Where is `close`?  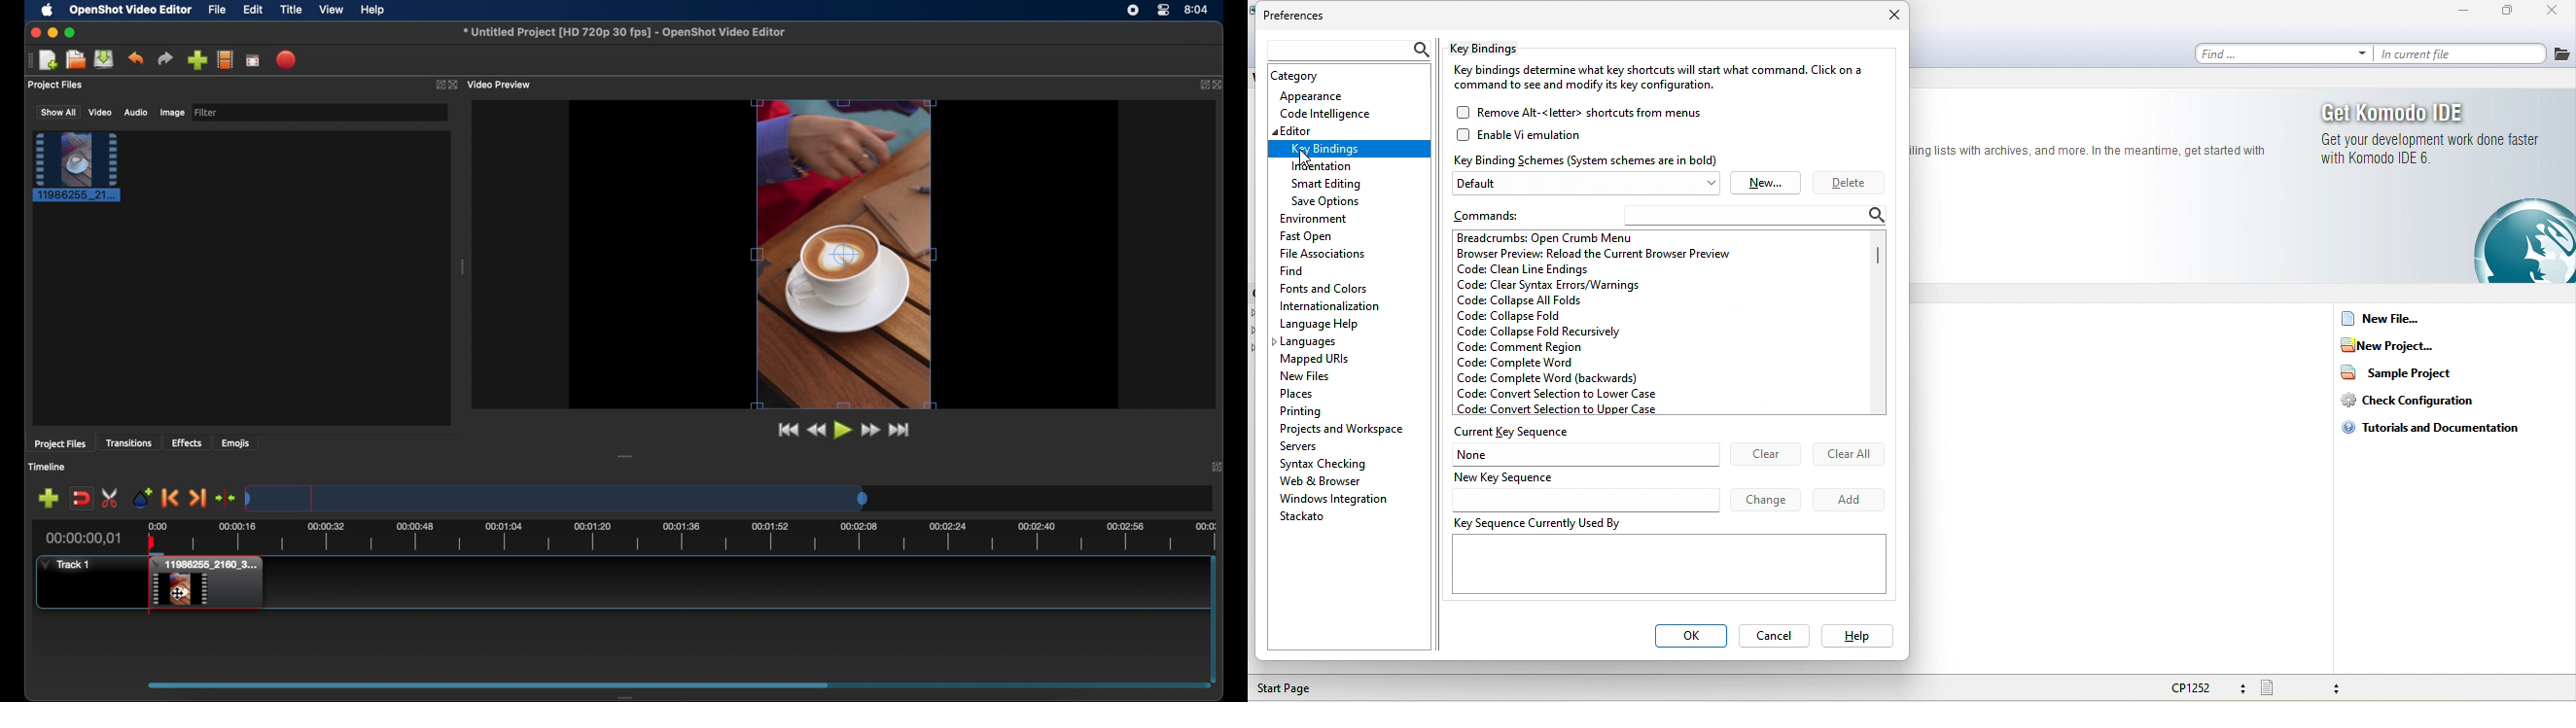
close is located at coordinates (1216, 467).